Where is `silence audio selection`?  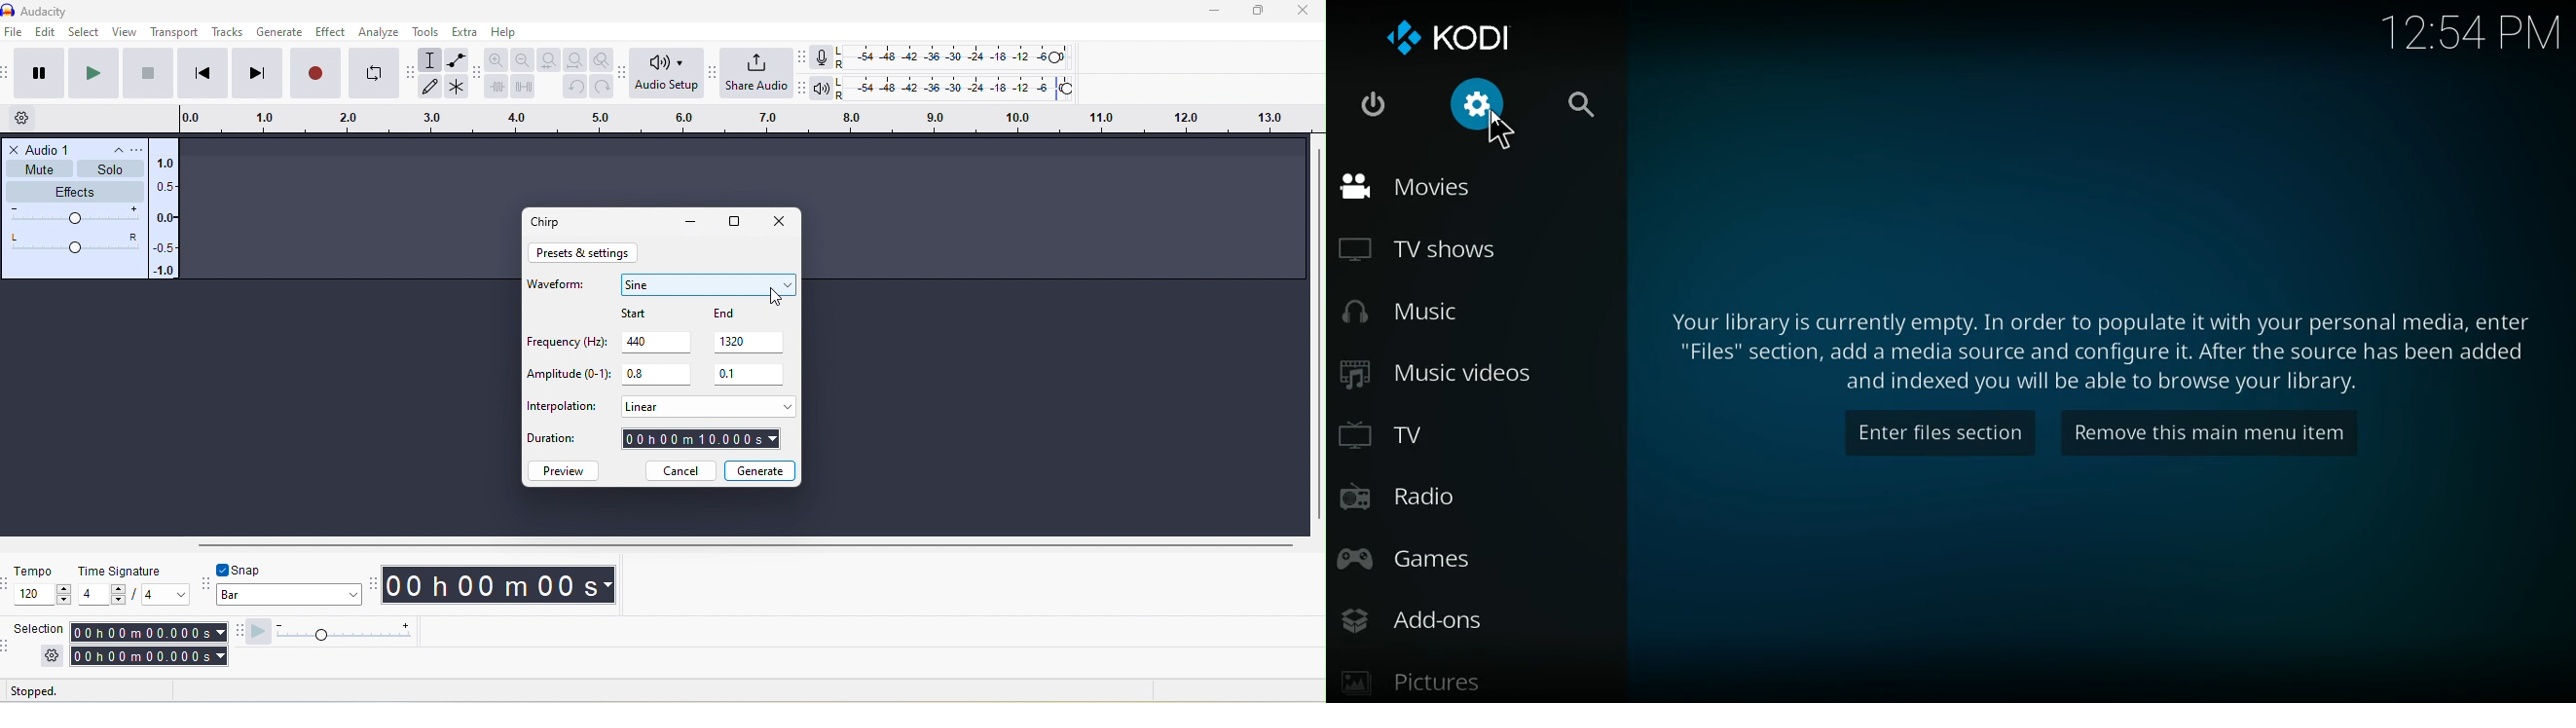 silence audio selection is located at coordinates (524, 86).